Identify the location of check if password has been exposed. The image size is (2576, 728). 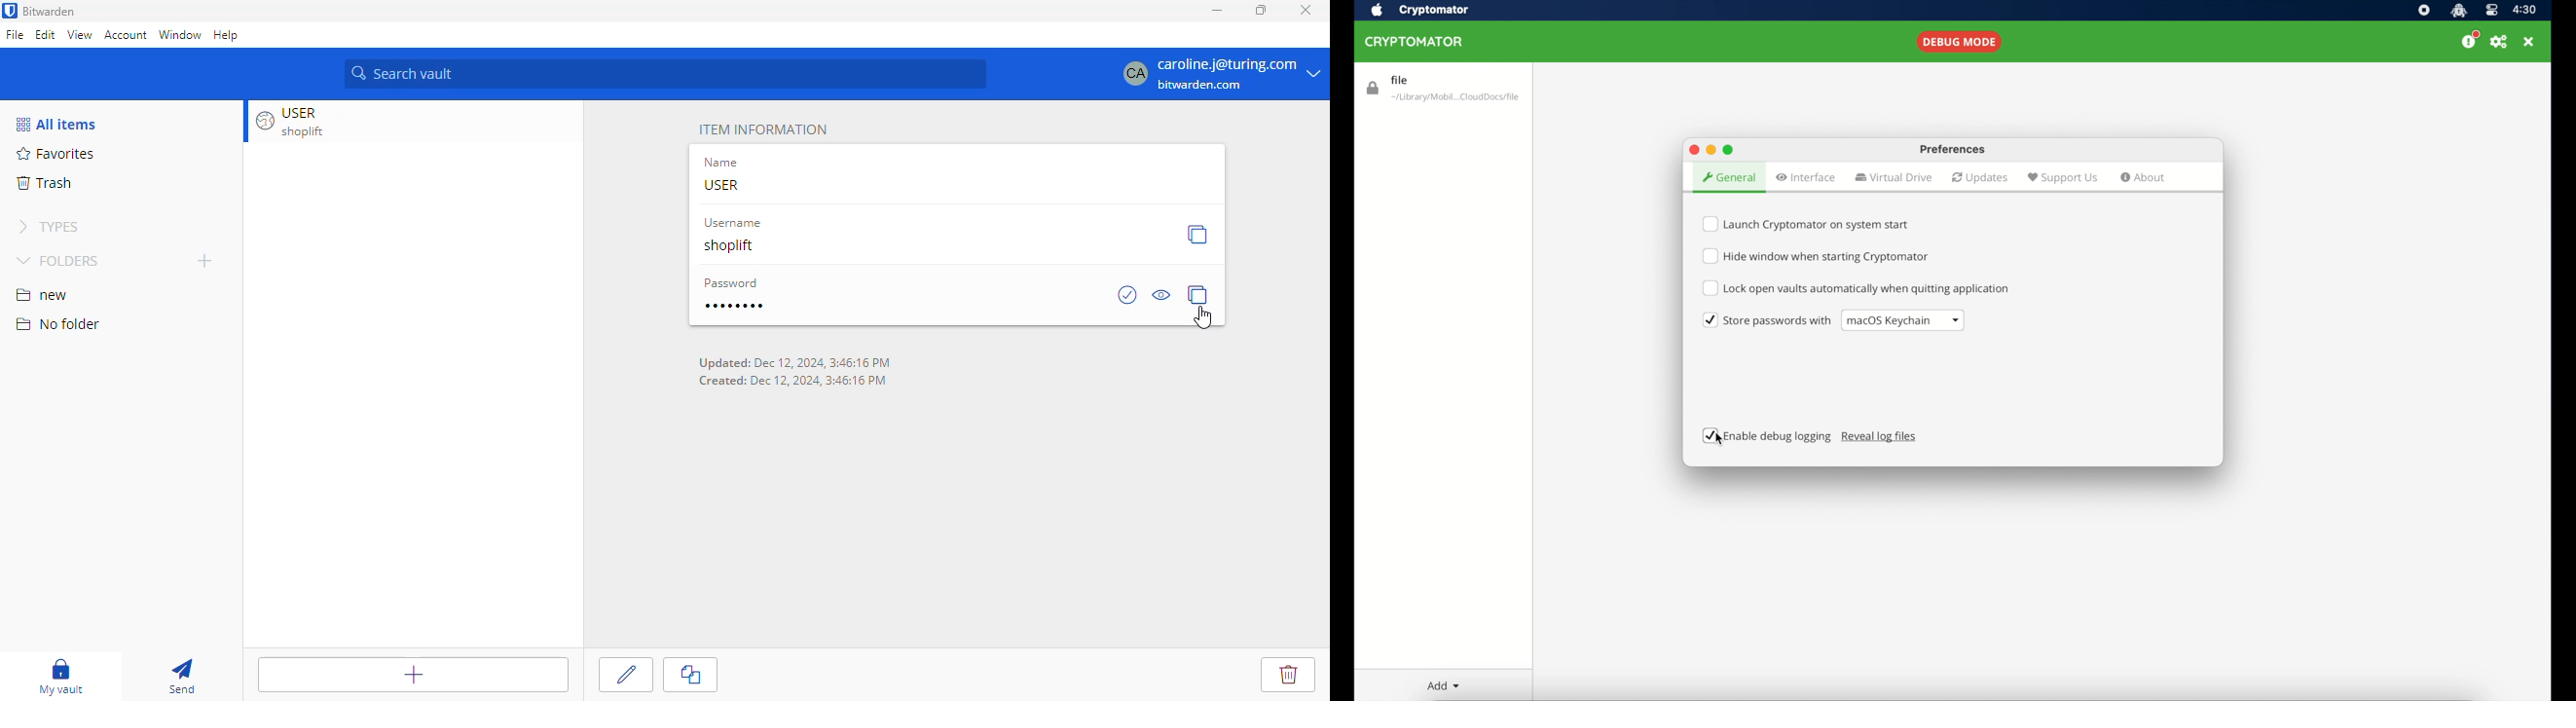
(1127, 294).